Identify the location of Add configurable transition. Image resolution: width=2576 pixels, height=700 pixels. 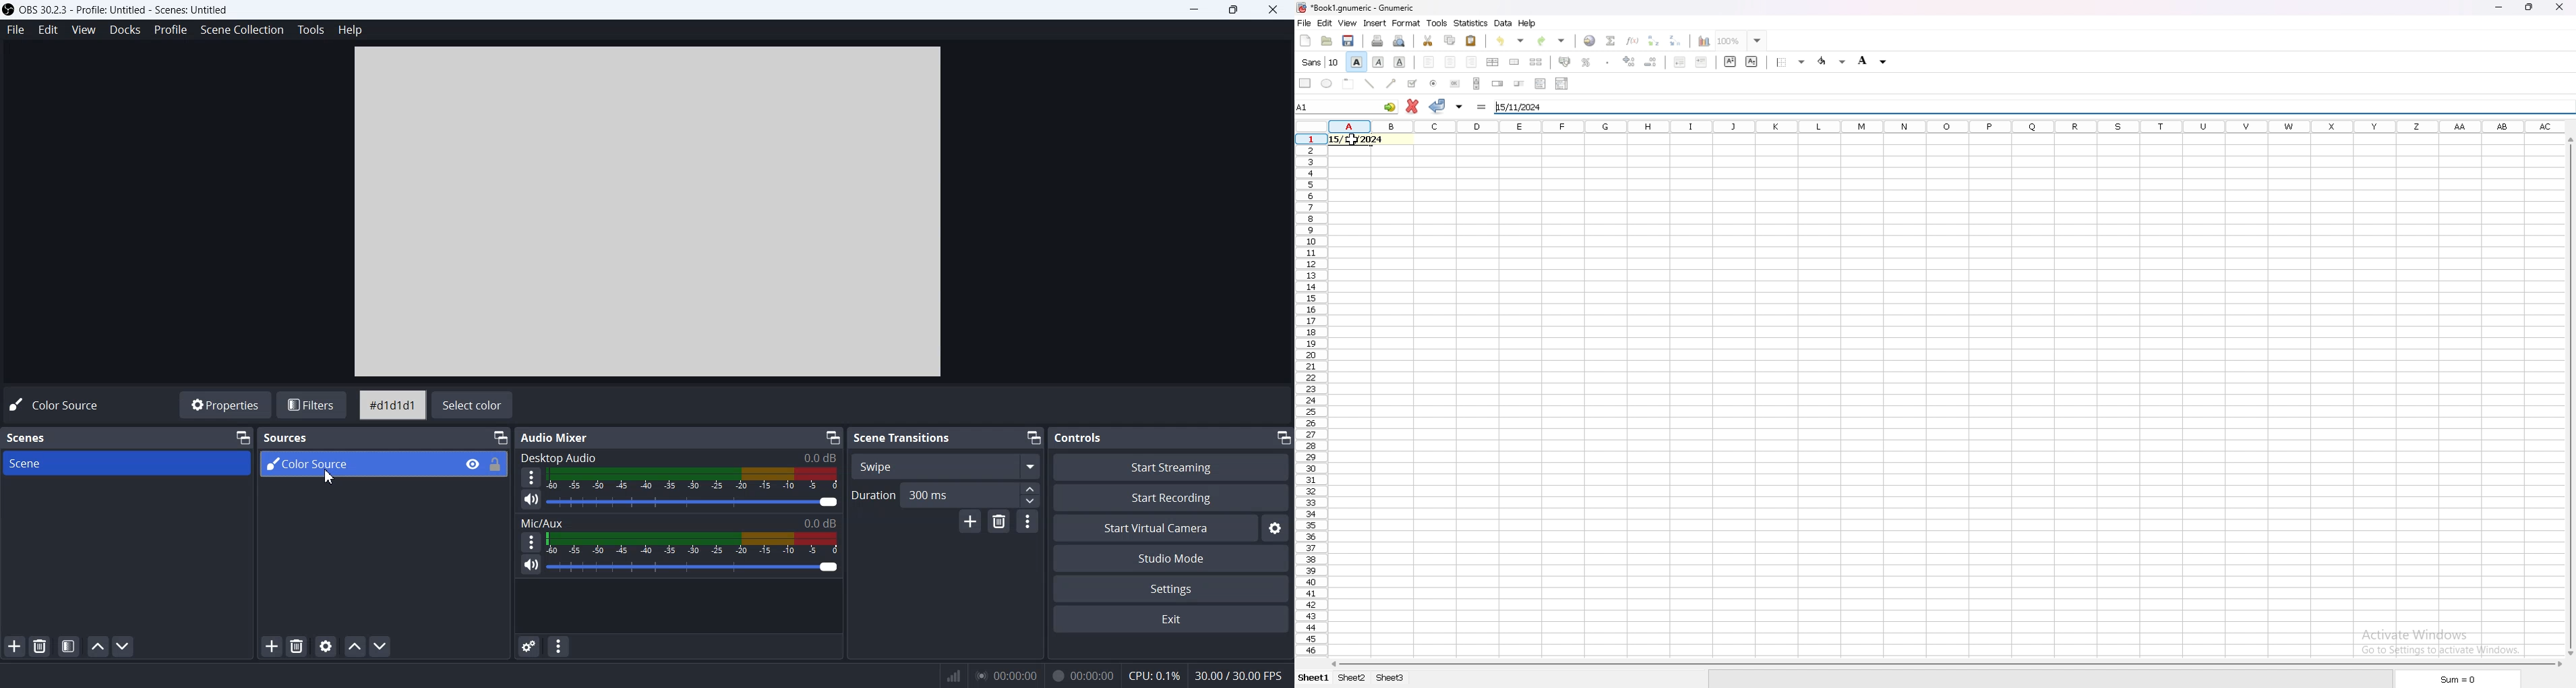
(970, 521).